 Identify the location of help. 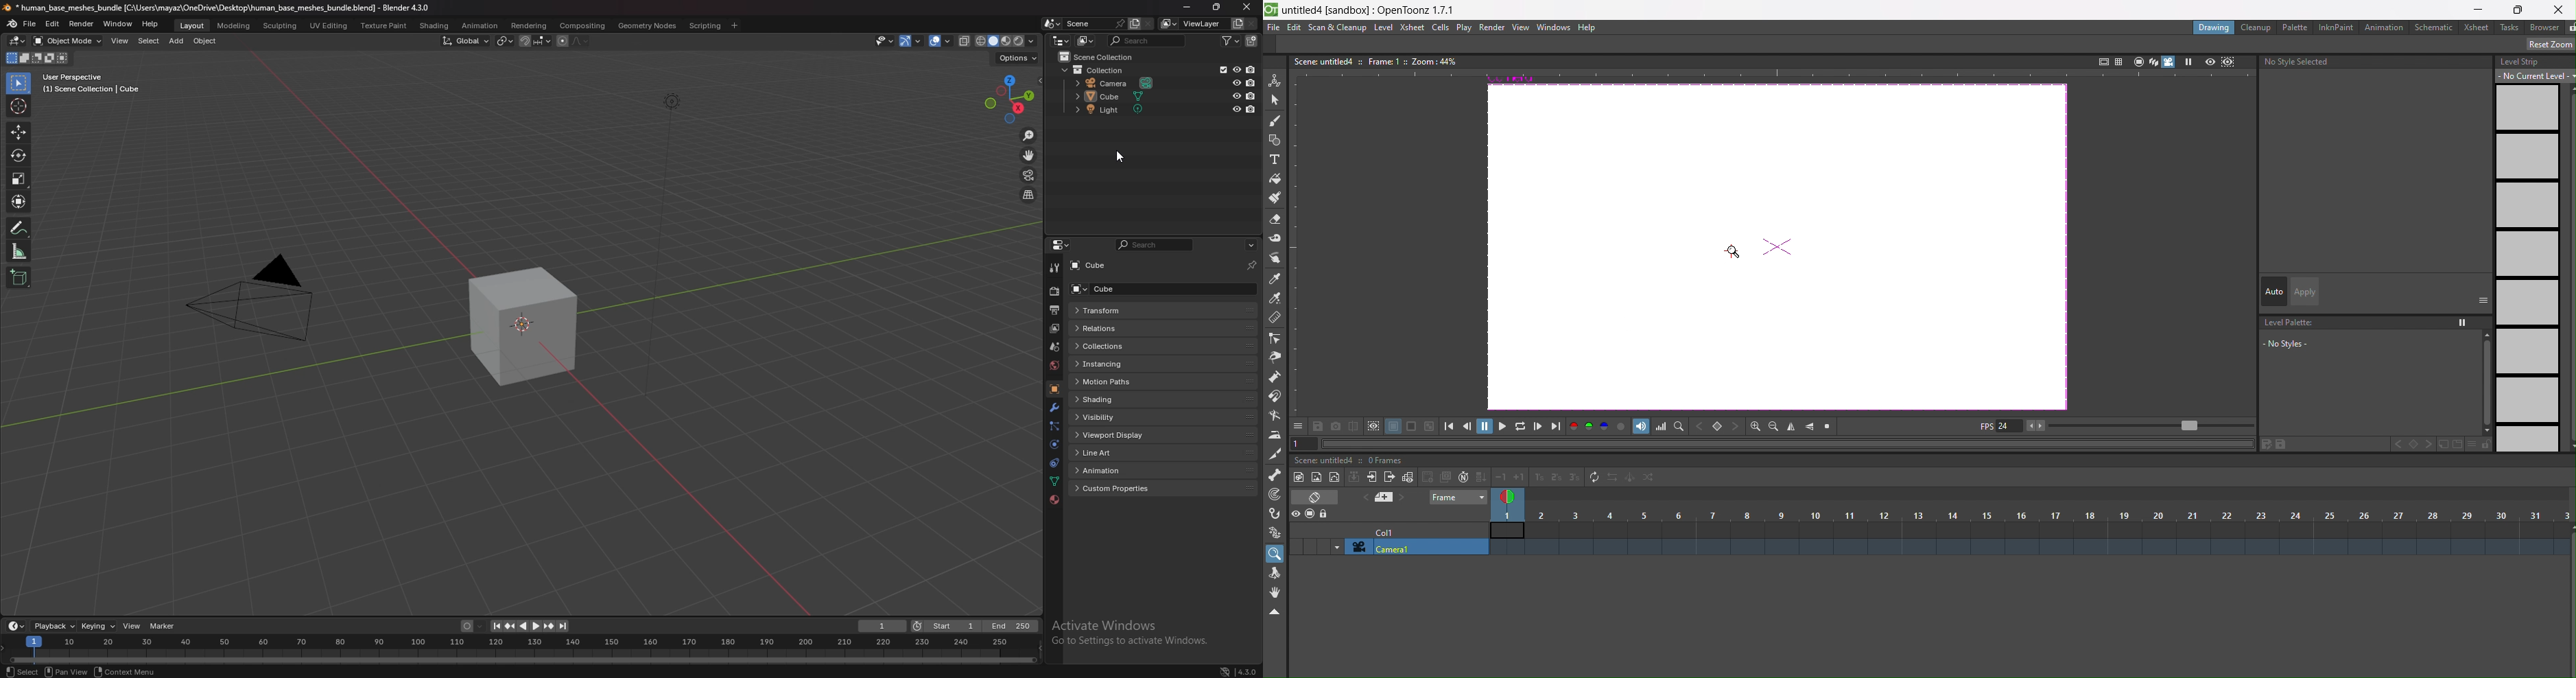
(1587, 27).